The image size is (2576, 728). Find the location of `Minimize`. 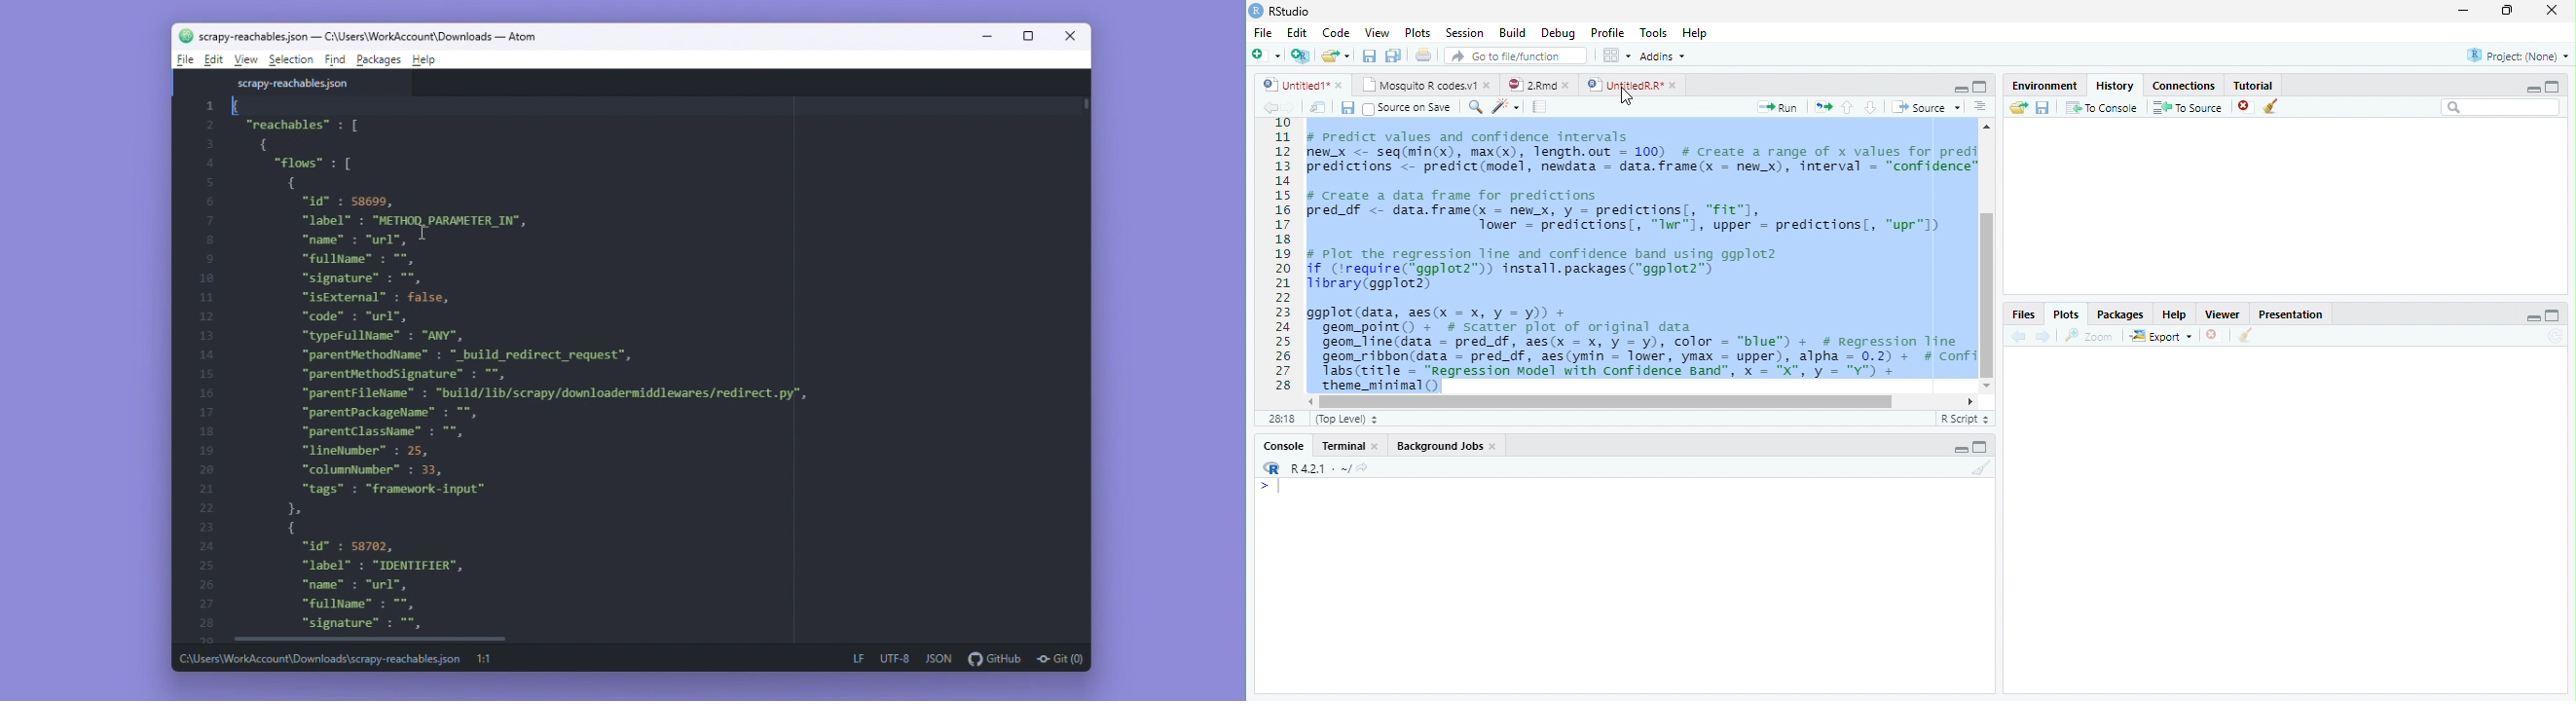

Minimize is located at coordinates (1961, 450).